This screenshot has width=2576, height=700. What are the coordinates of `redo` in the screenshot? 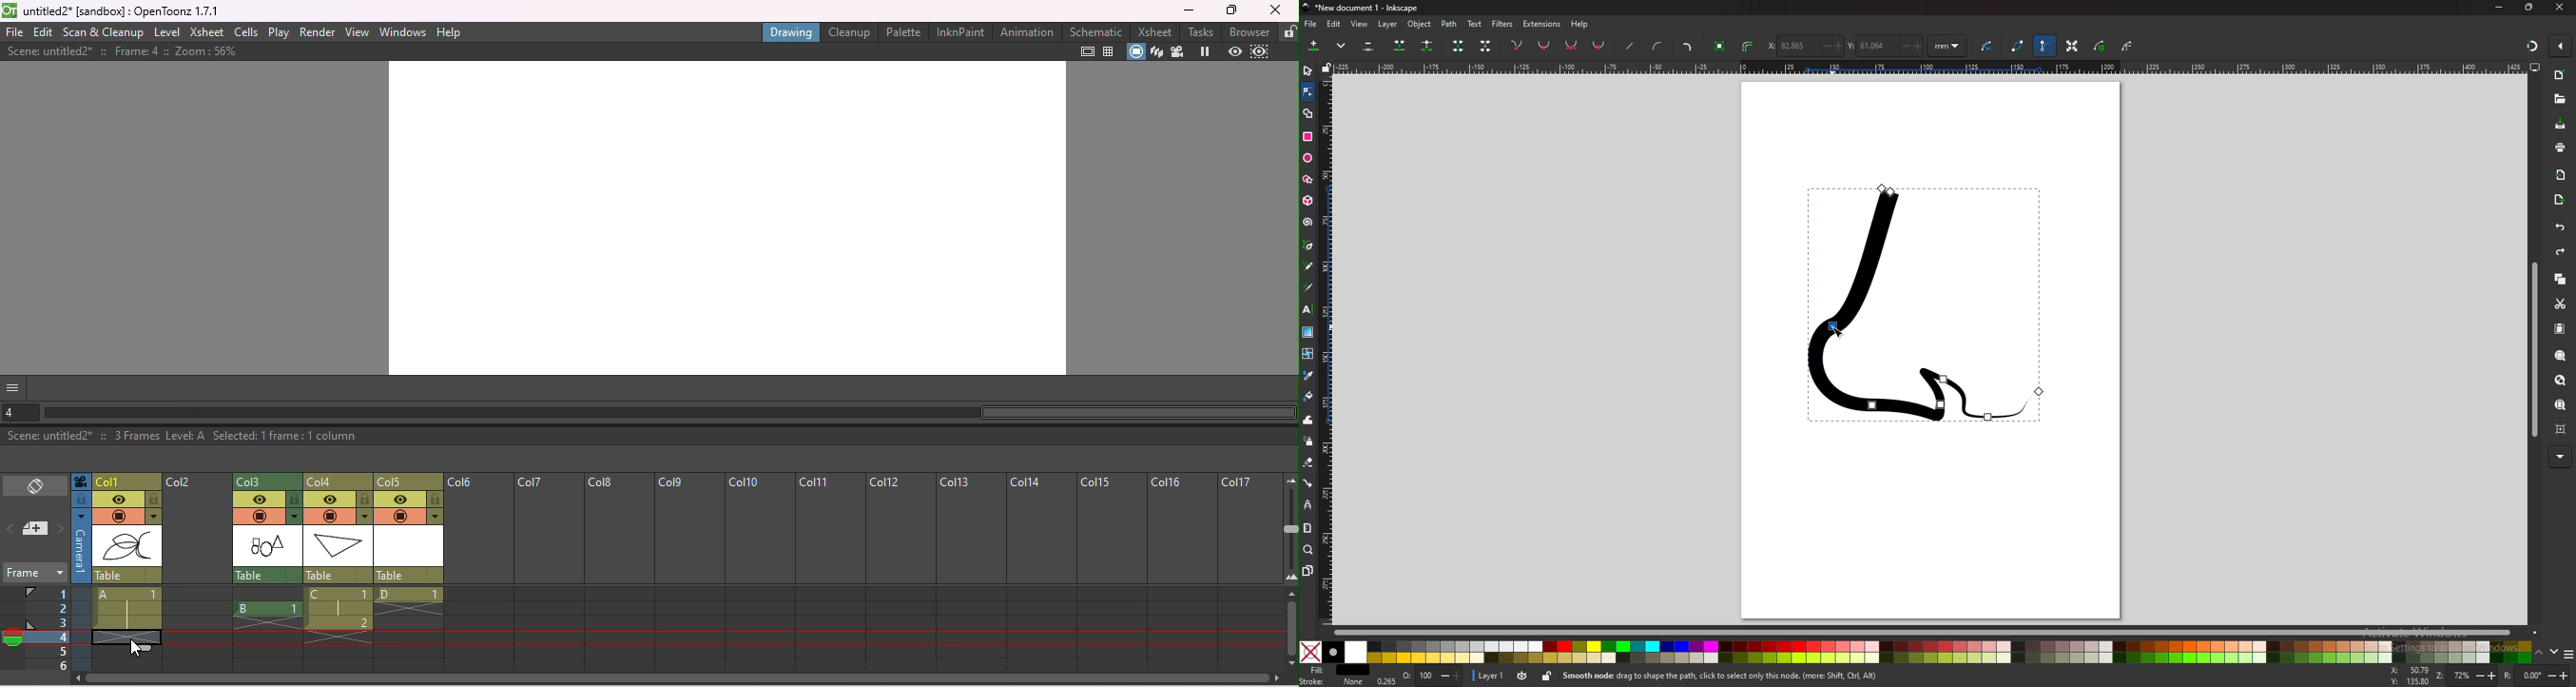 It's located at (2558, 253).